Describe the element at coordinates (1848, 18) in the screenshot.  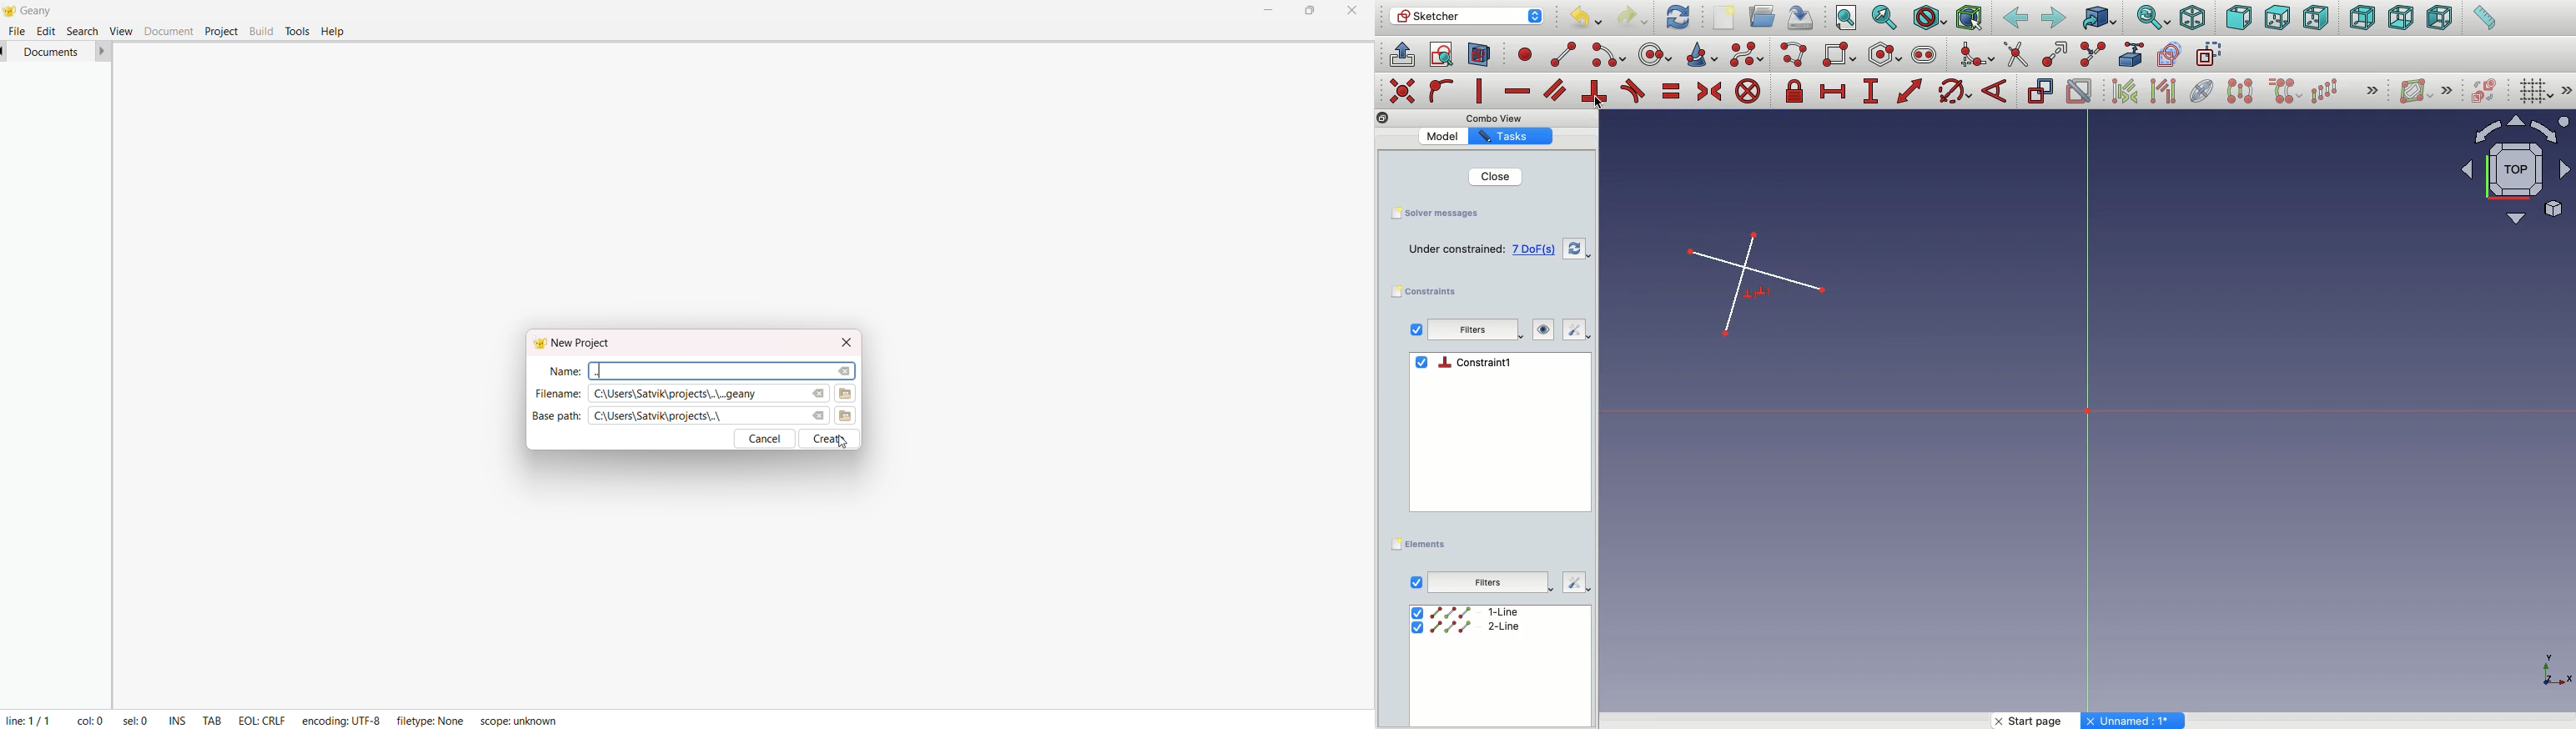
I see `Fit all` at that location.